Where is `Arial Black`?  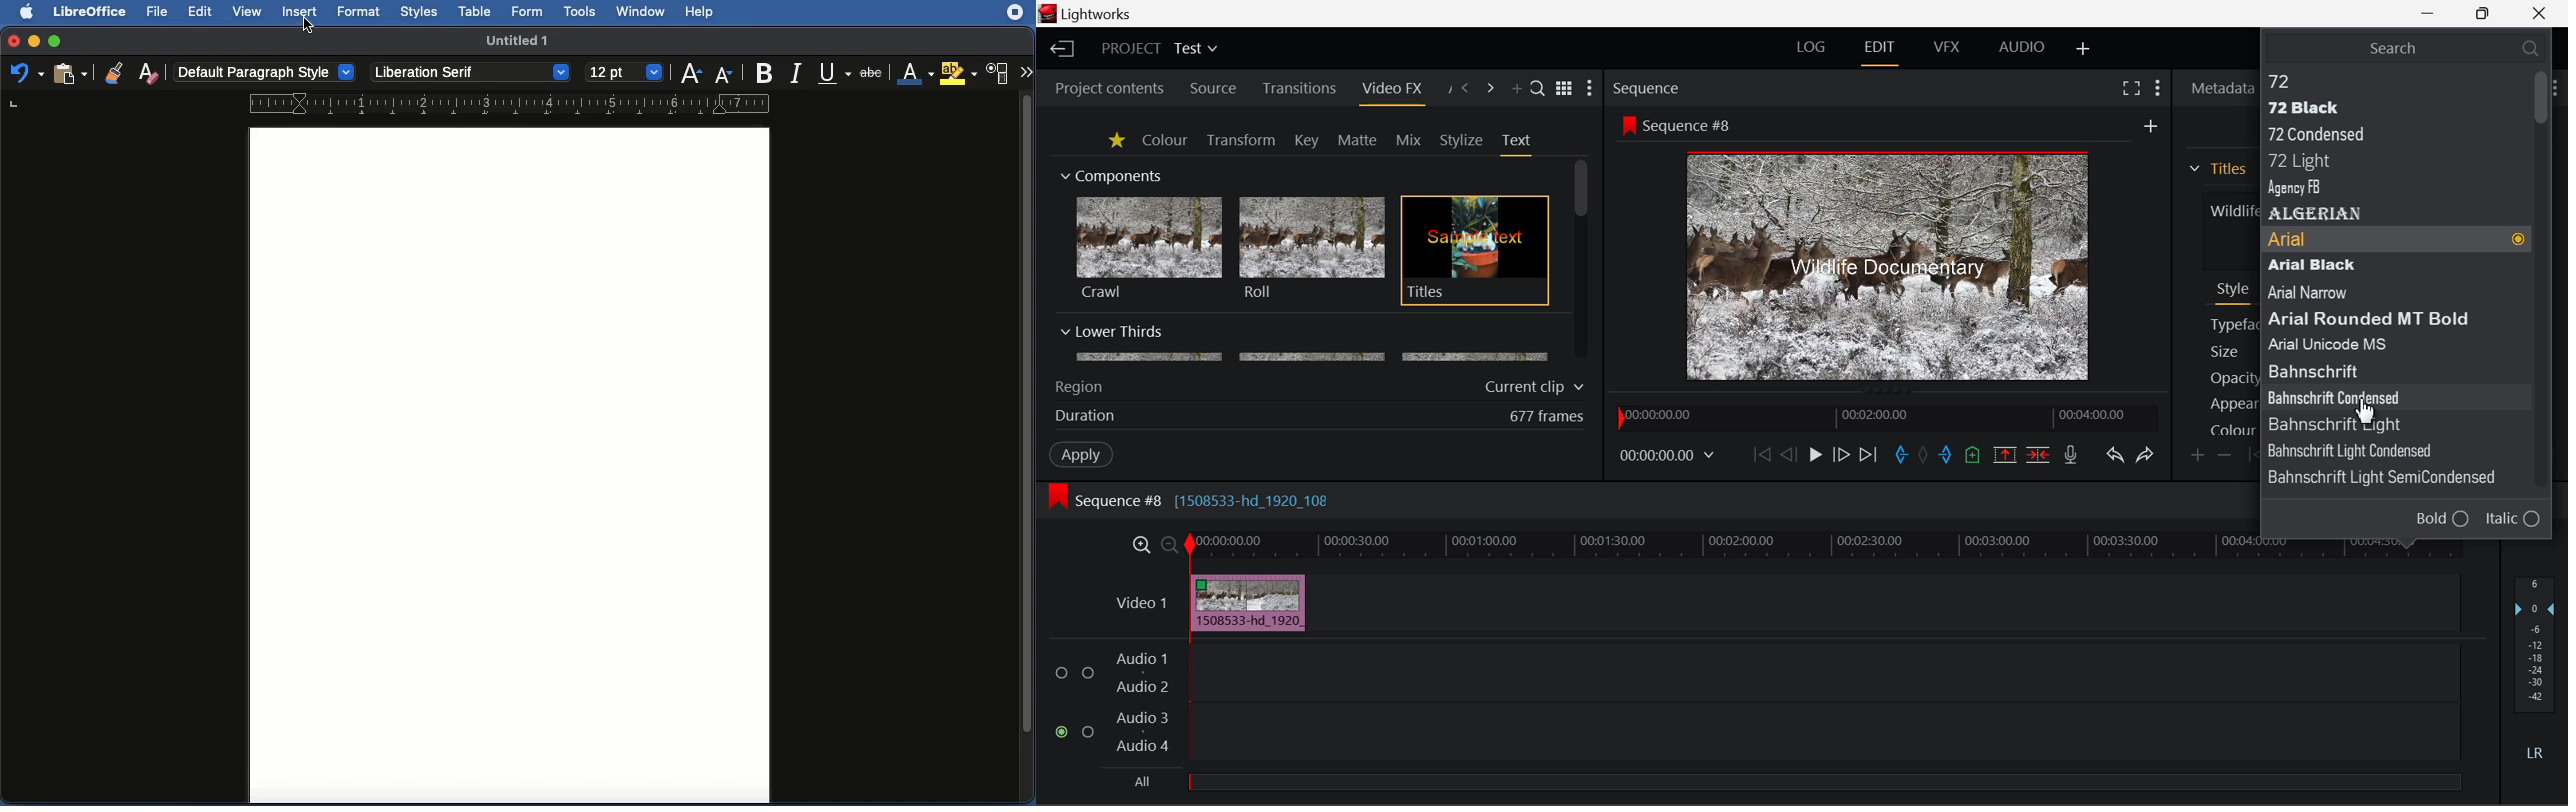 Arial Black is located at coordinates (2369, 266).